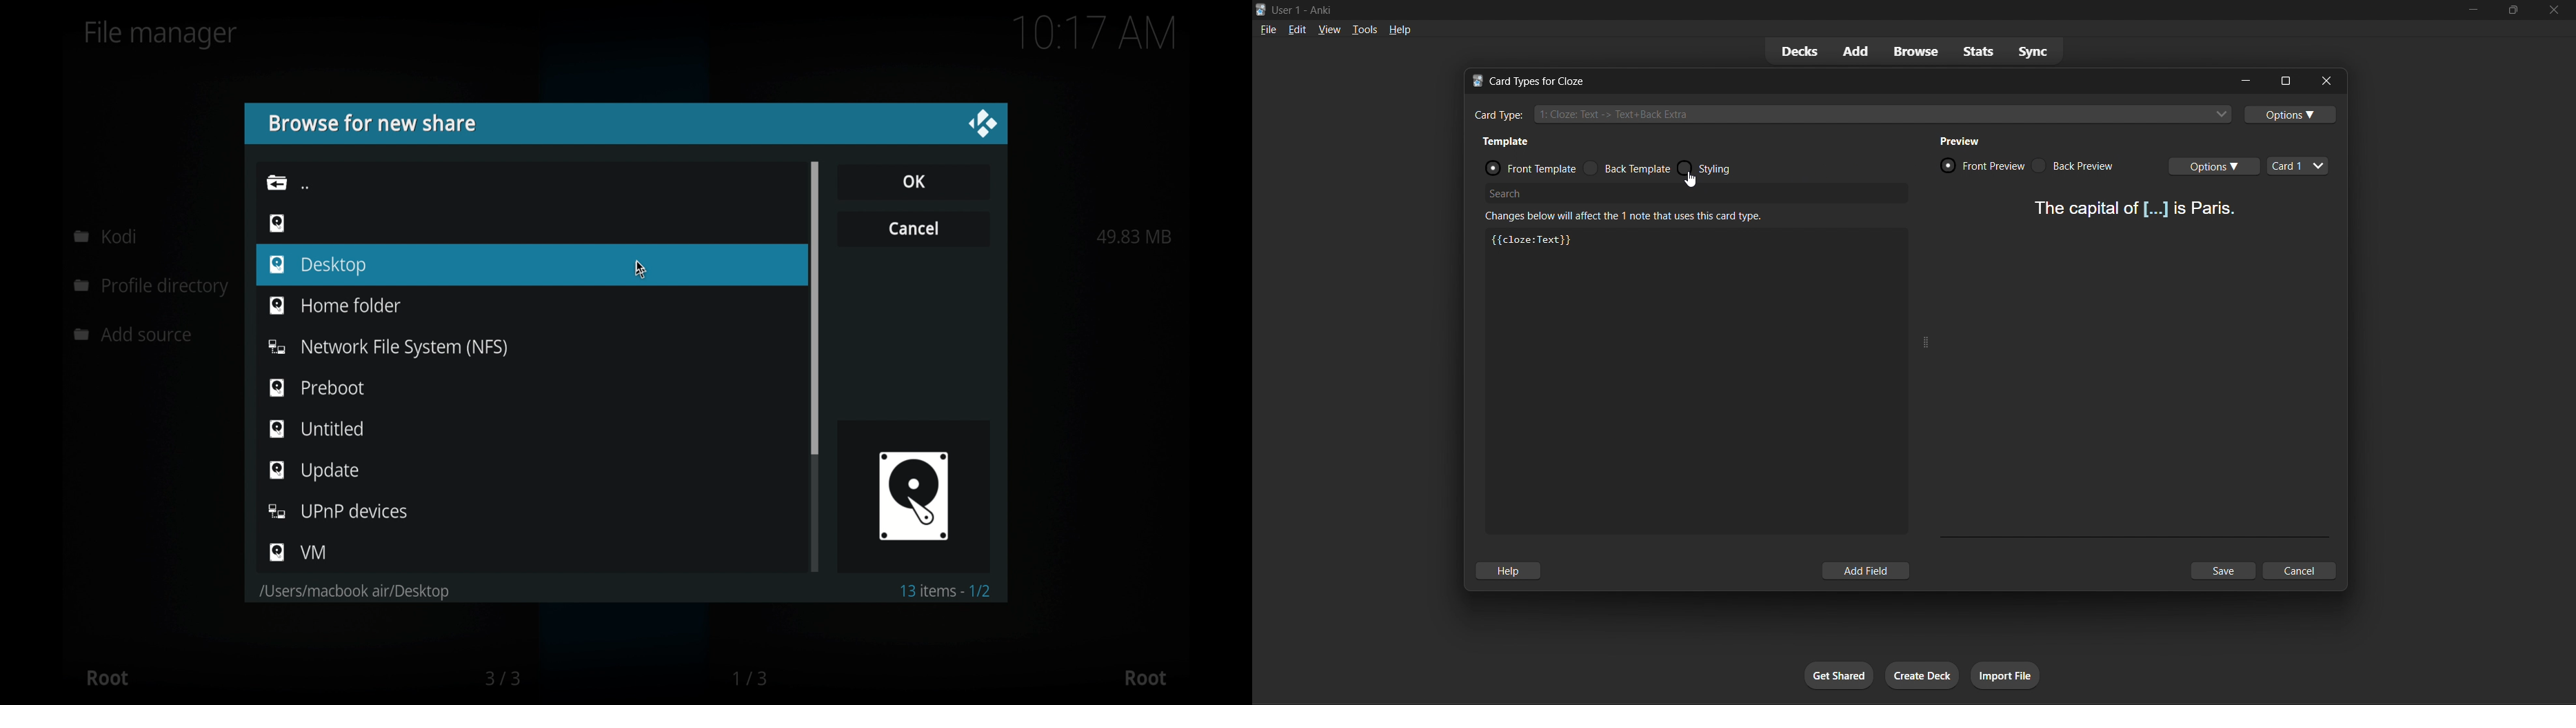 This screenshot has height=728, width=2576. Describe the element at coordinates (2553, 9) in the screenshot. I see `close` at that location.